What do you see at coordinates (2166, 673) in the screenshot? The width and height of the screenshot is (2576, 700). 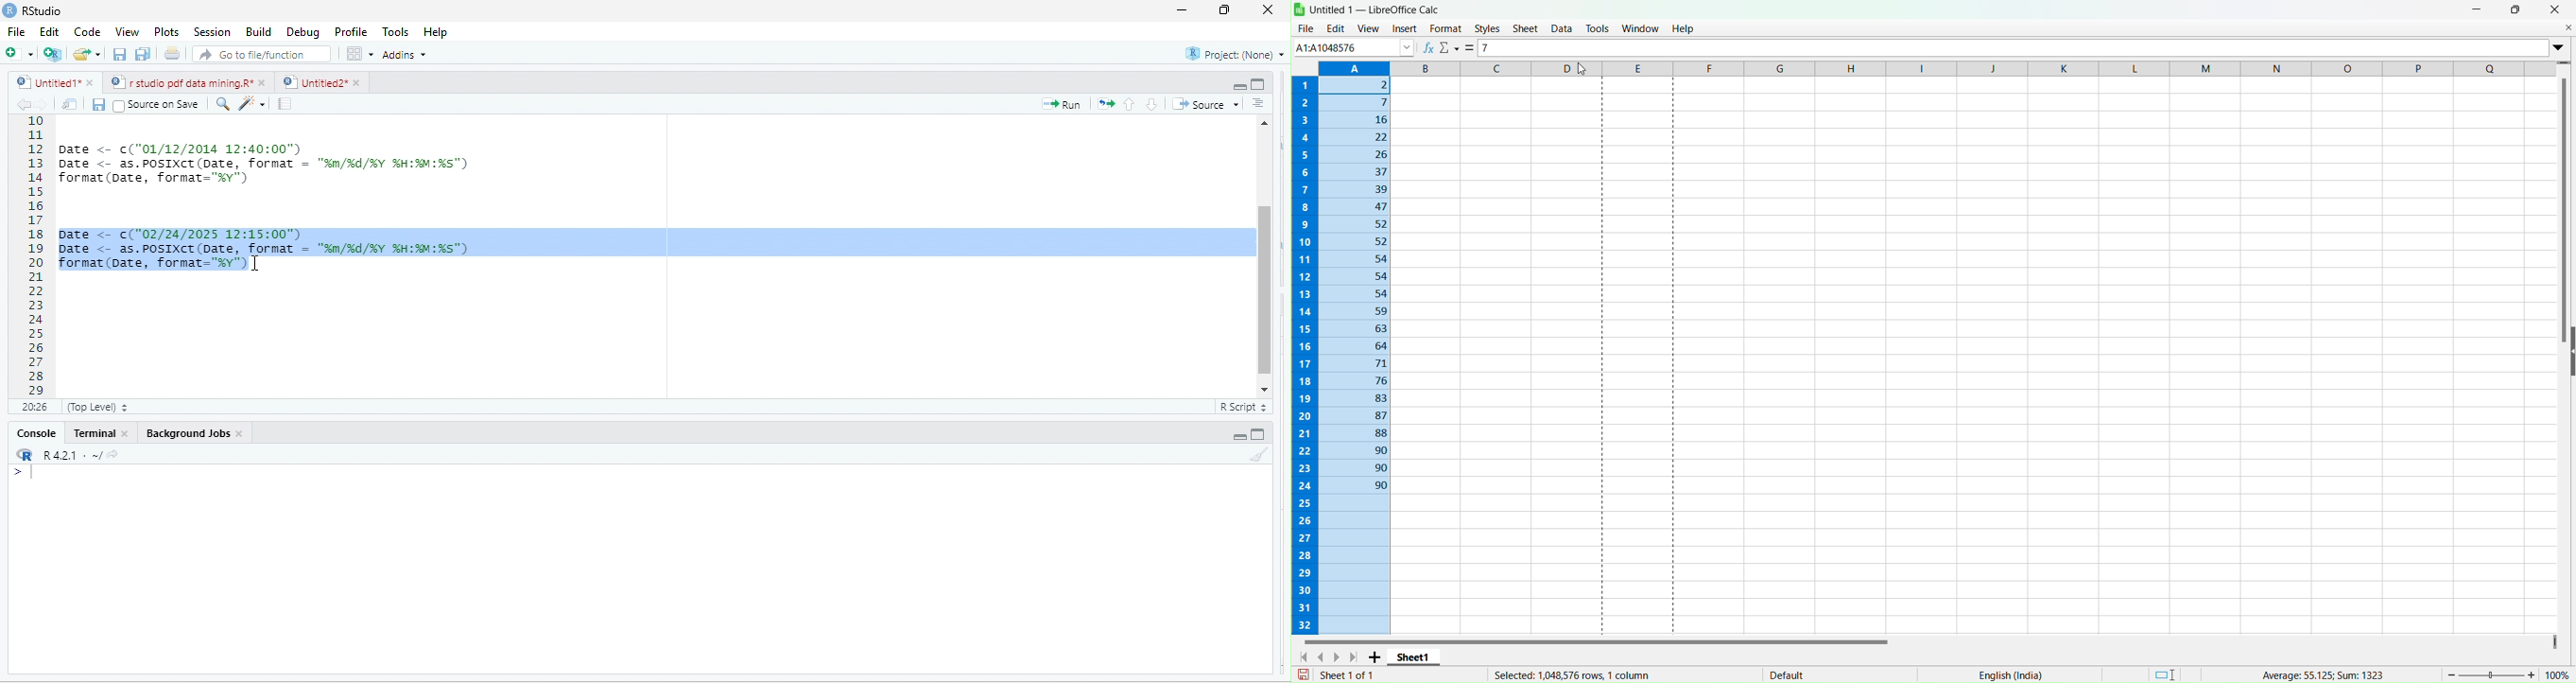 I see `Layout` at bounding box center [2166, 673].